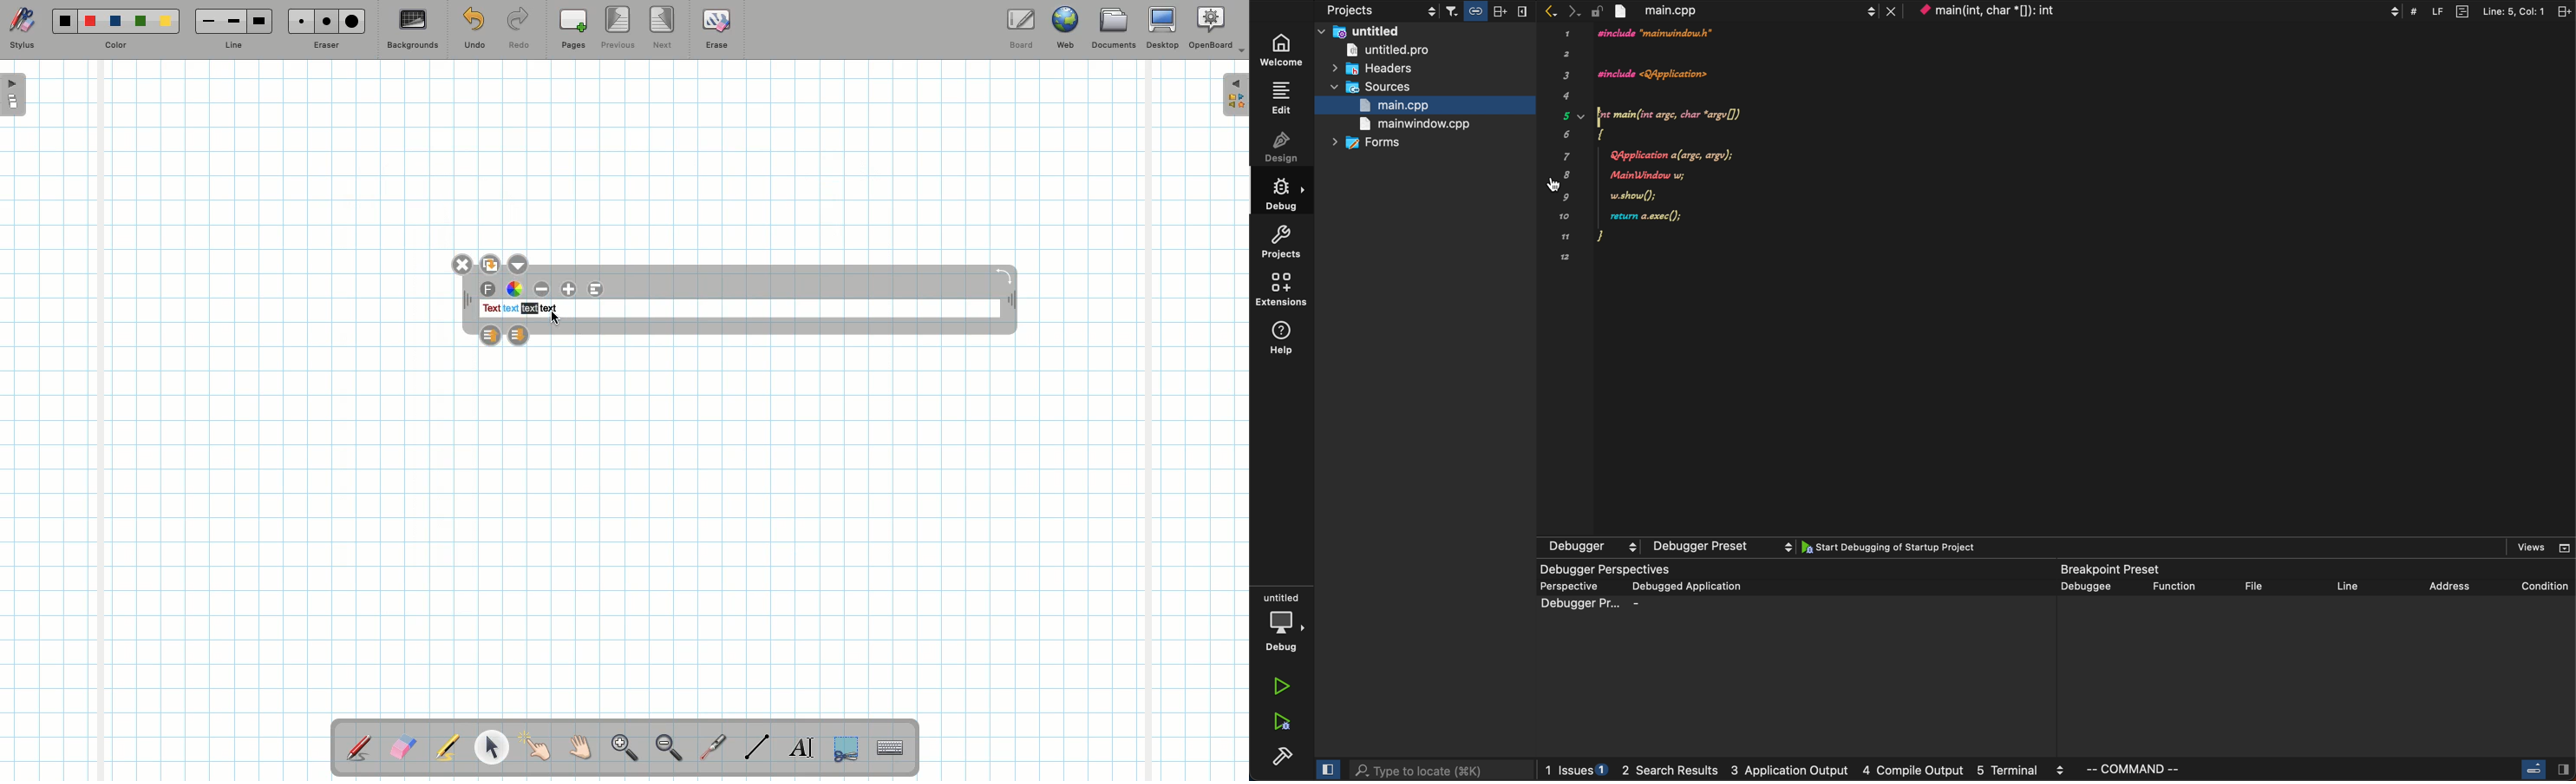 Image resolution: width=2576 pixels, height=784 pixels. What do you see at coordinates (1905, 549) in the screenshot?
I see `start debugging` at bounding box center [1905, 549].